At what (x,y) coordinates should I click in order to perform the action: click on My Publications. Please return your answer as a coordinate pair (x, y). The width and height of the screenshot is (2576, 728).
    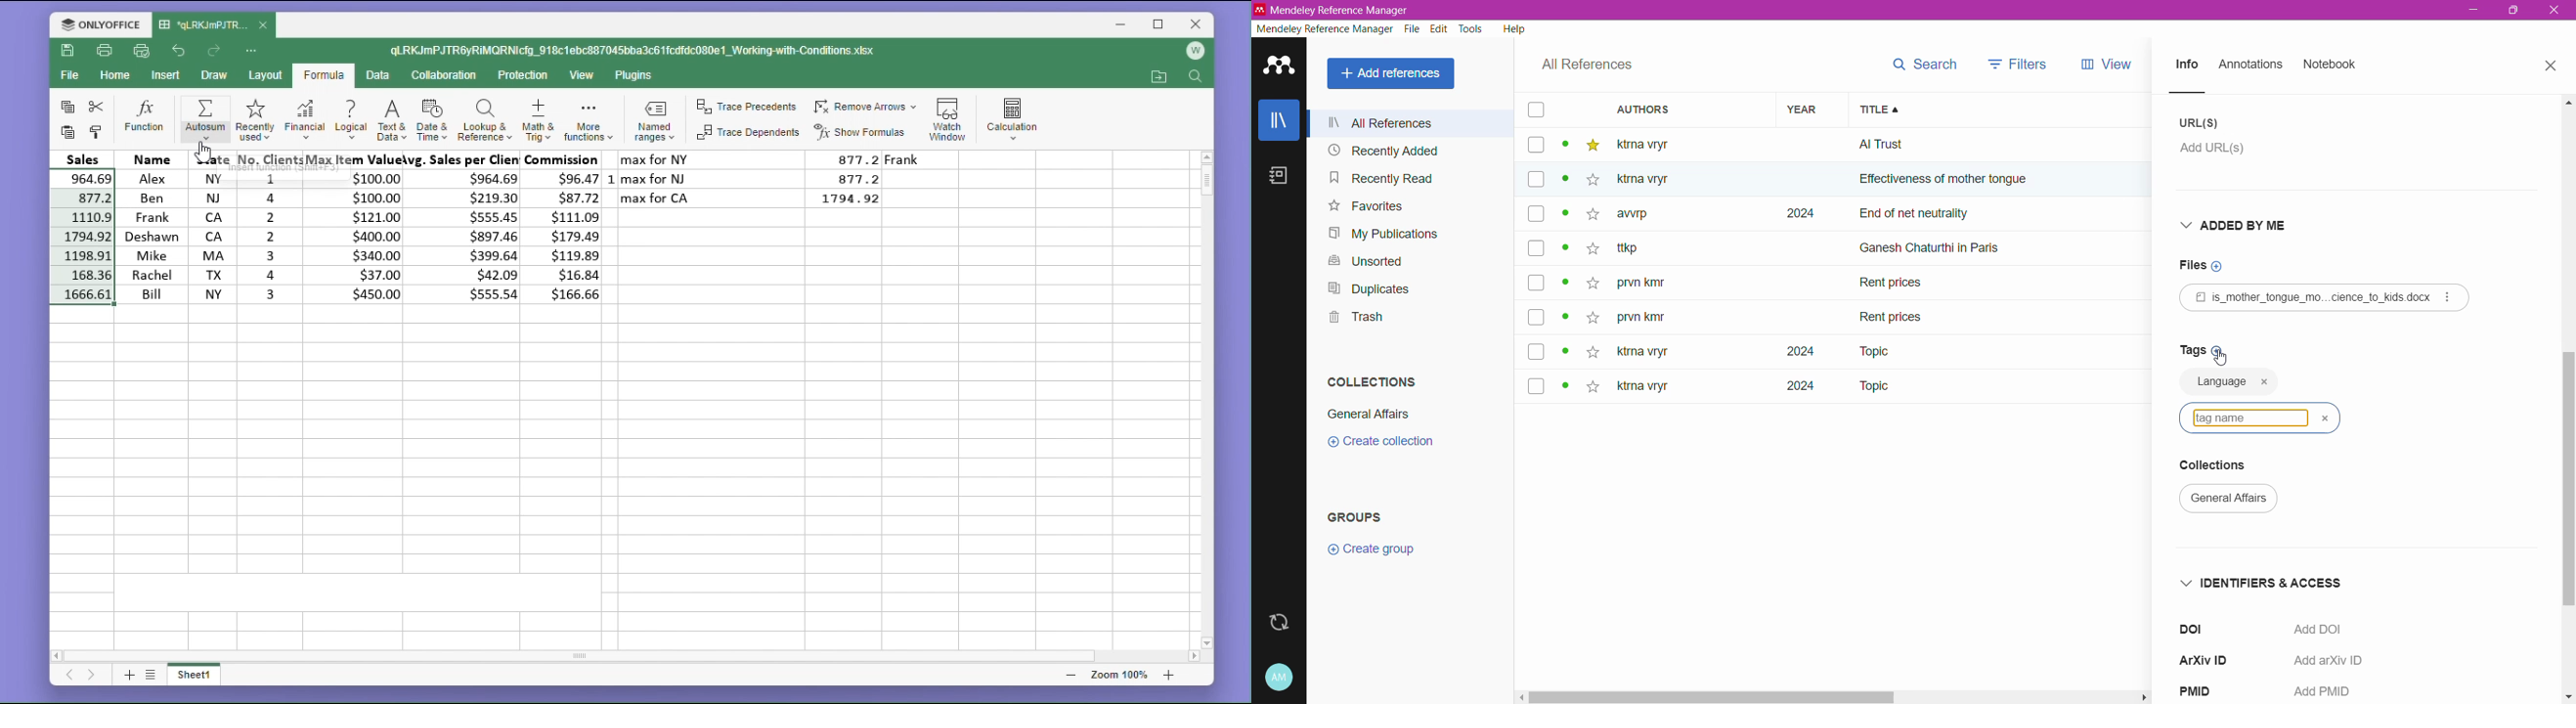
    Looking at the image, I should click on (1386, 234).